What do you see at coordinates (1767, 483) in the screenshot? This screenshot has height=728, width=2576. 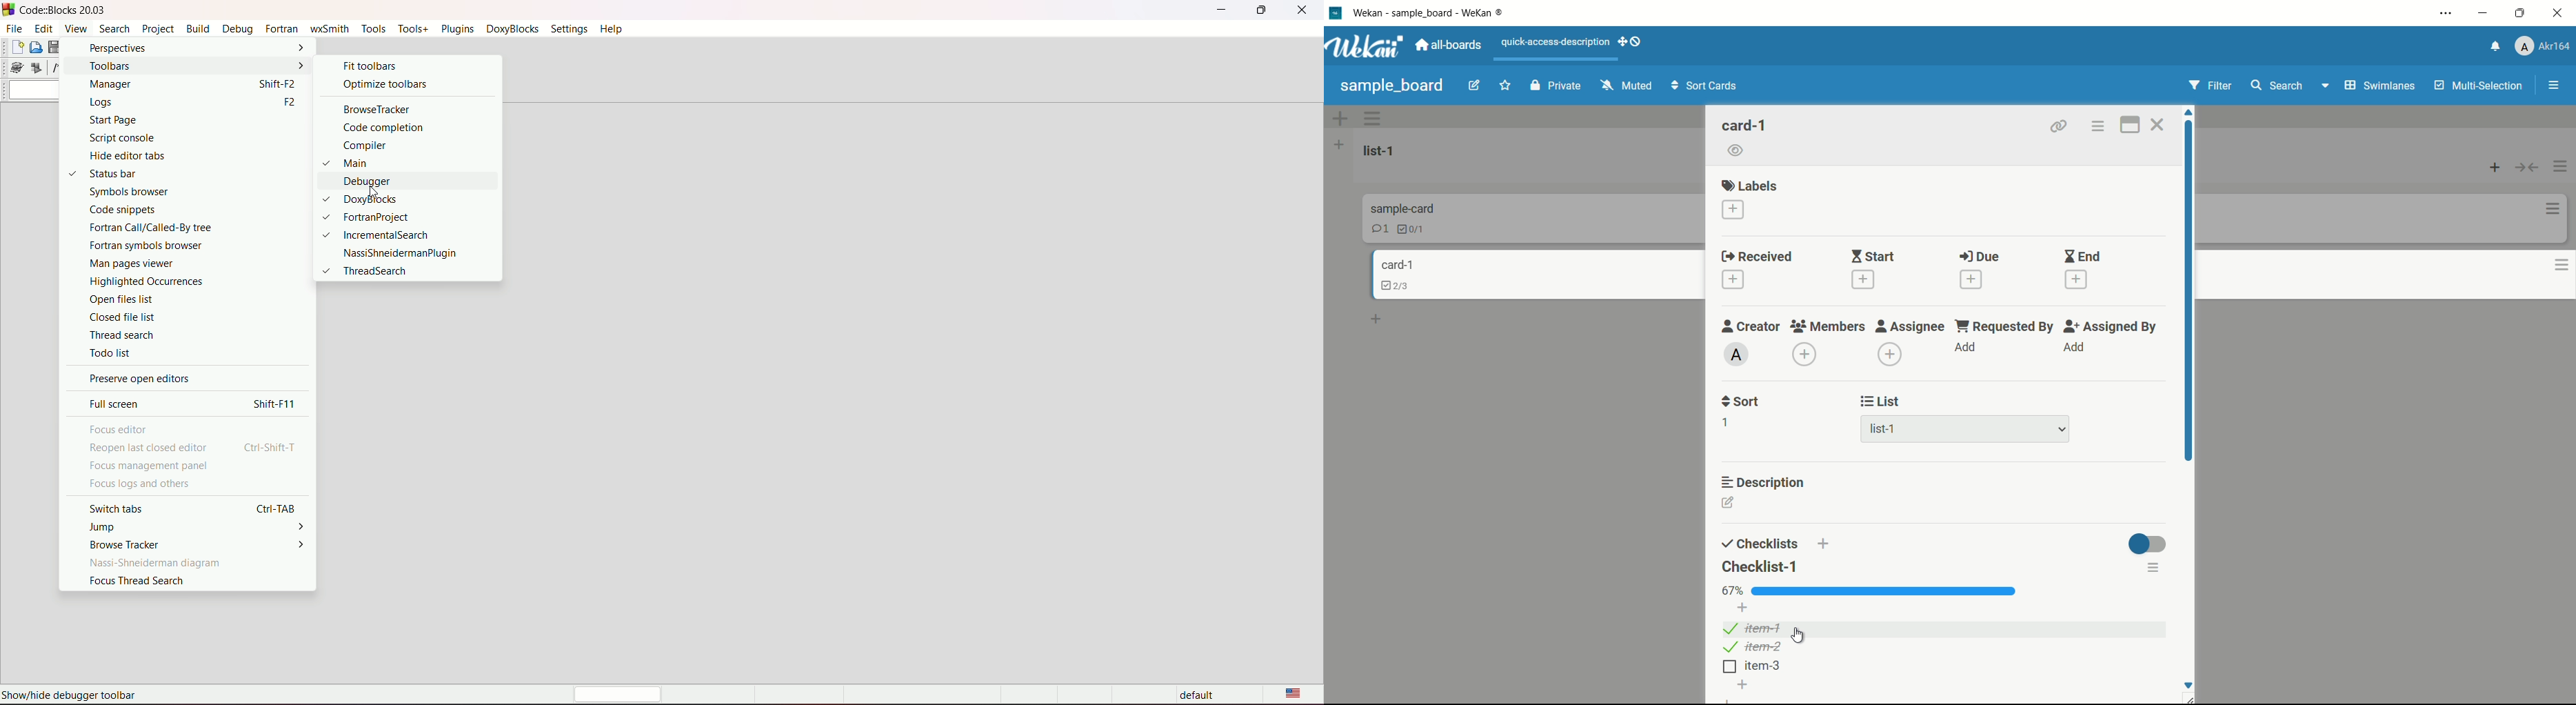 I see `description` at bounding box center [1767, 483].